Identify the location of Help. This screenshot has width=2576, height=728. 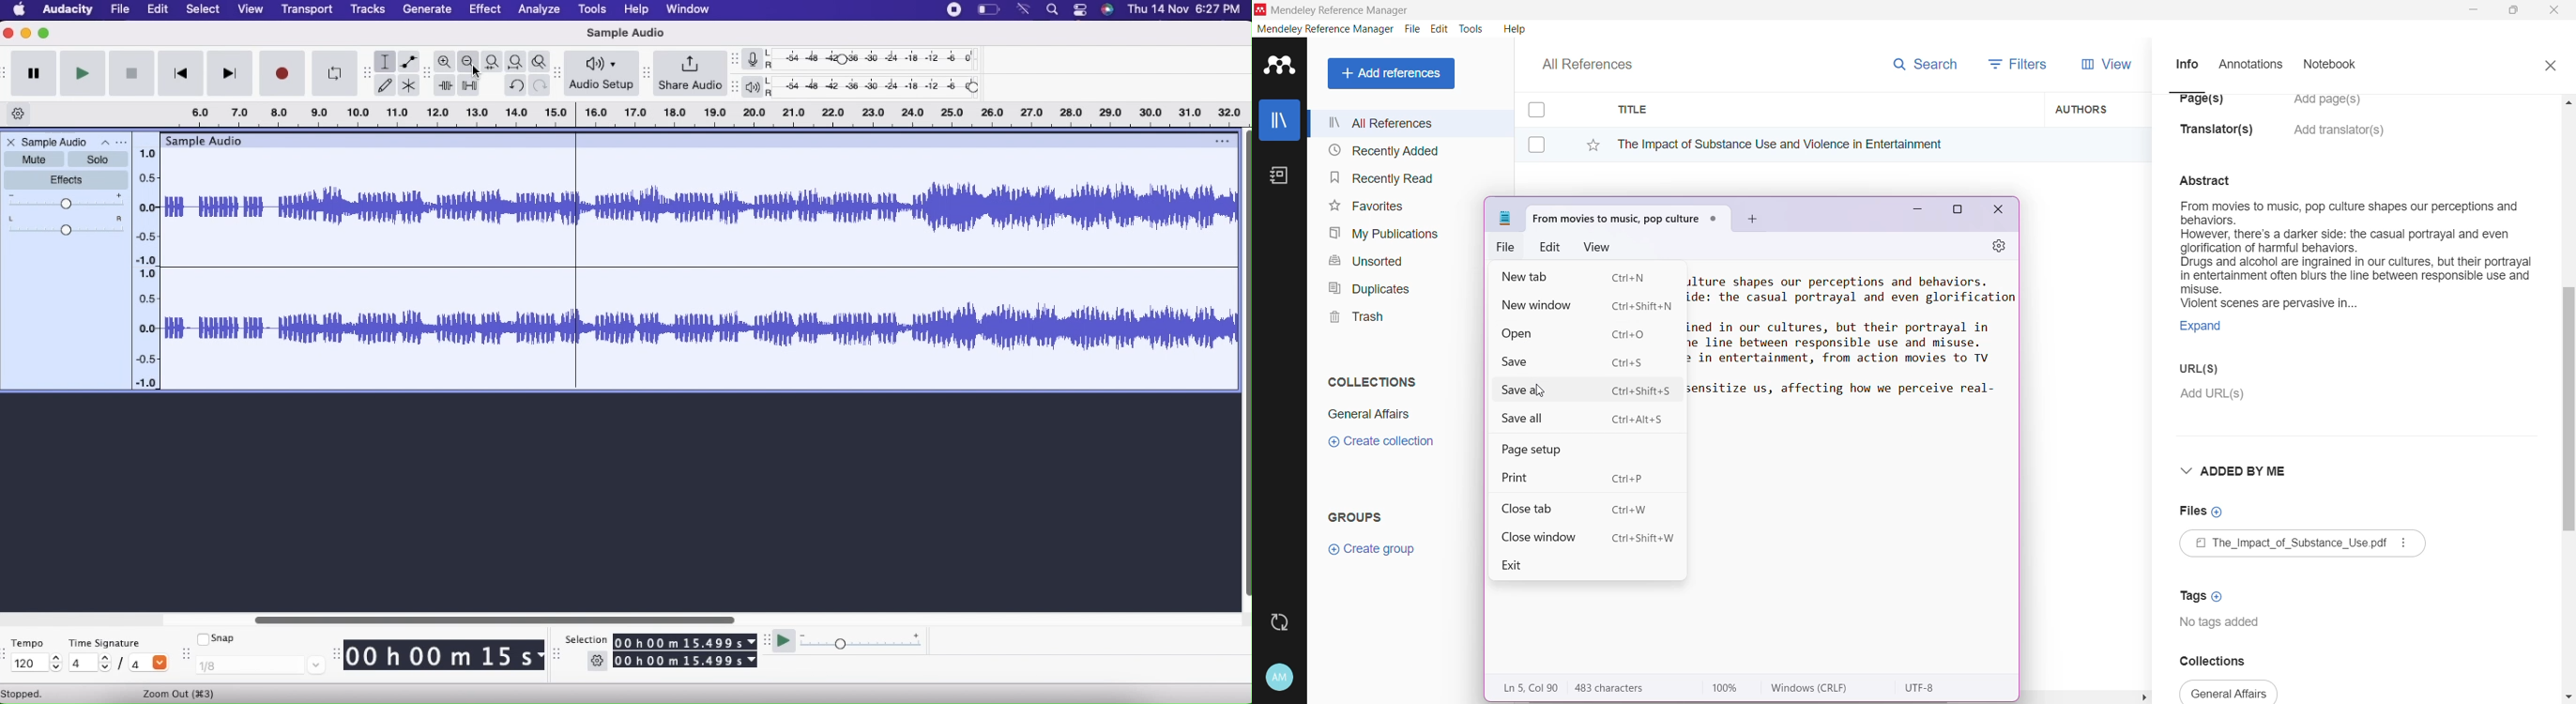
(1513, 28).